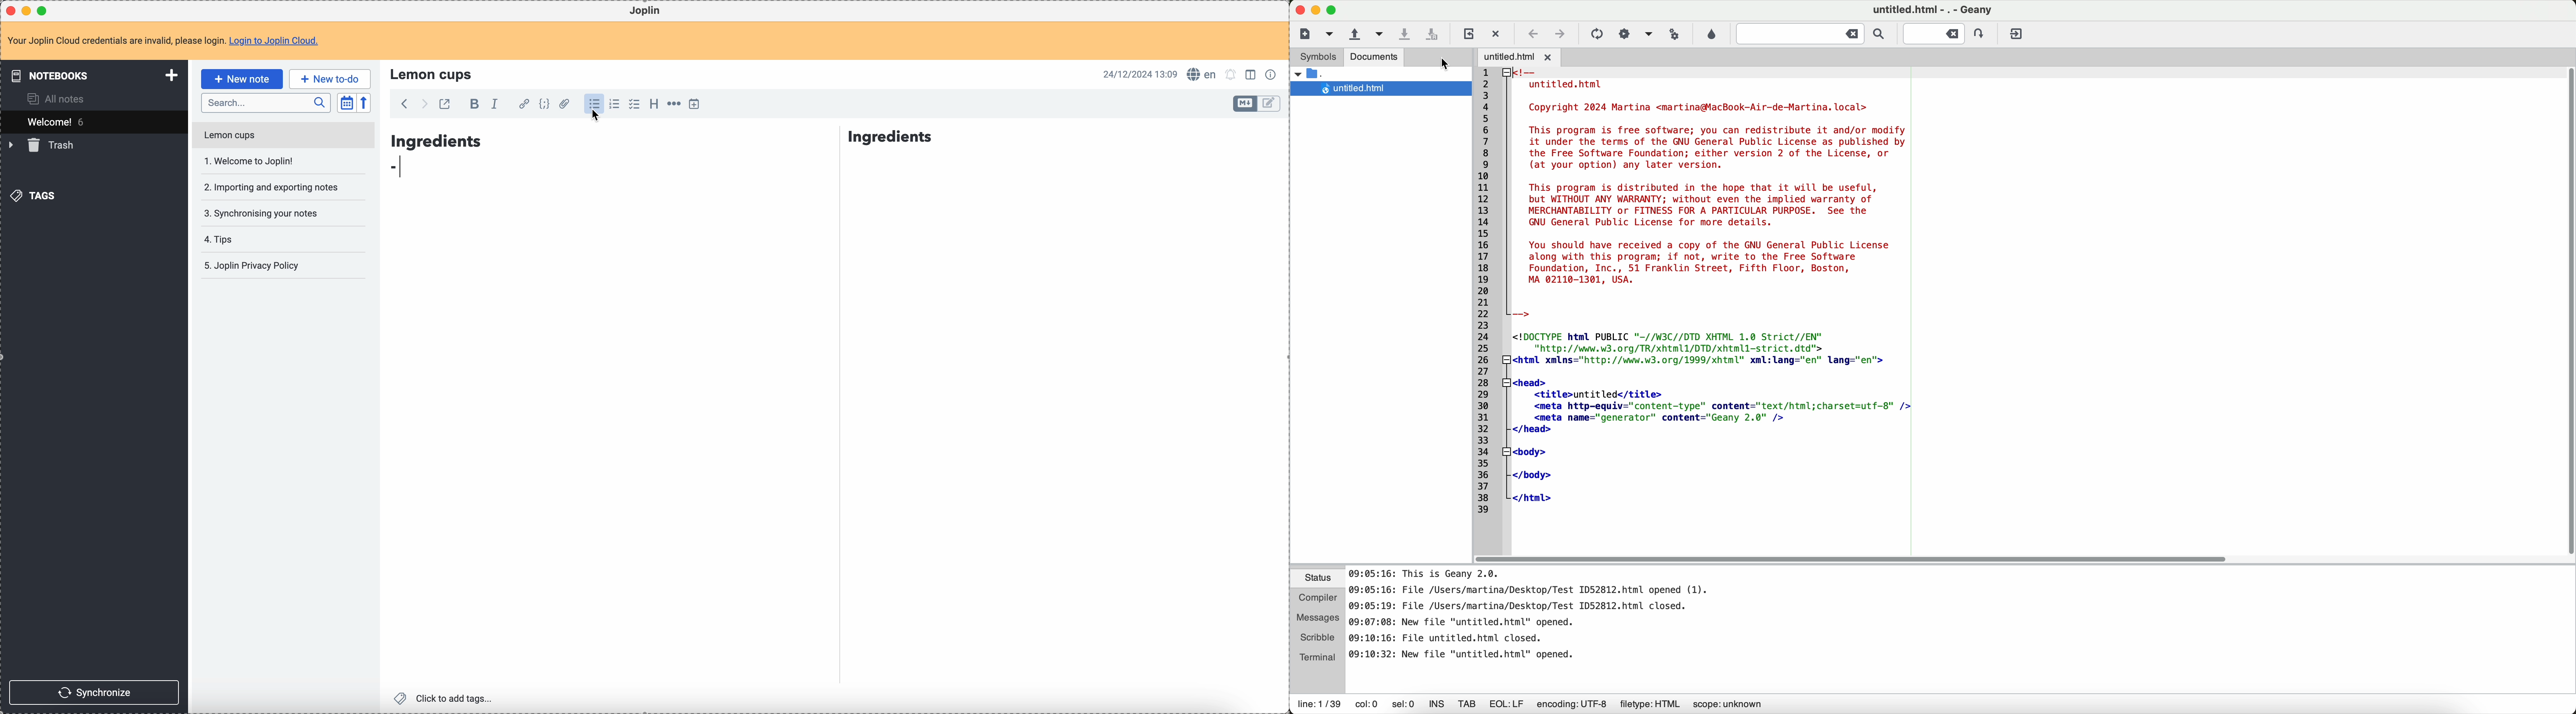 This screenshot has height=728, width=2576. Describe the element at coordinates (544, 104) in the screenshot. I see `code` at that location.